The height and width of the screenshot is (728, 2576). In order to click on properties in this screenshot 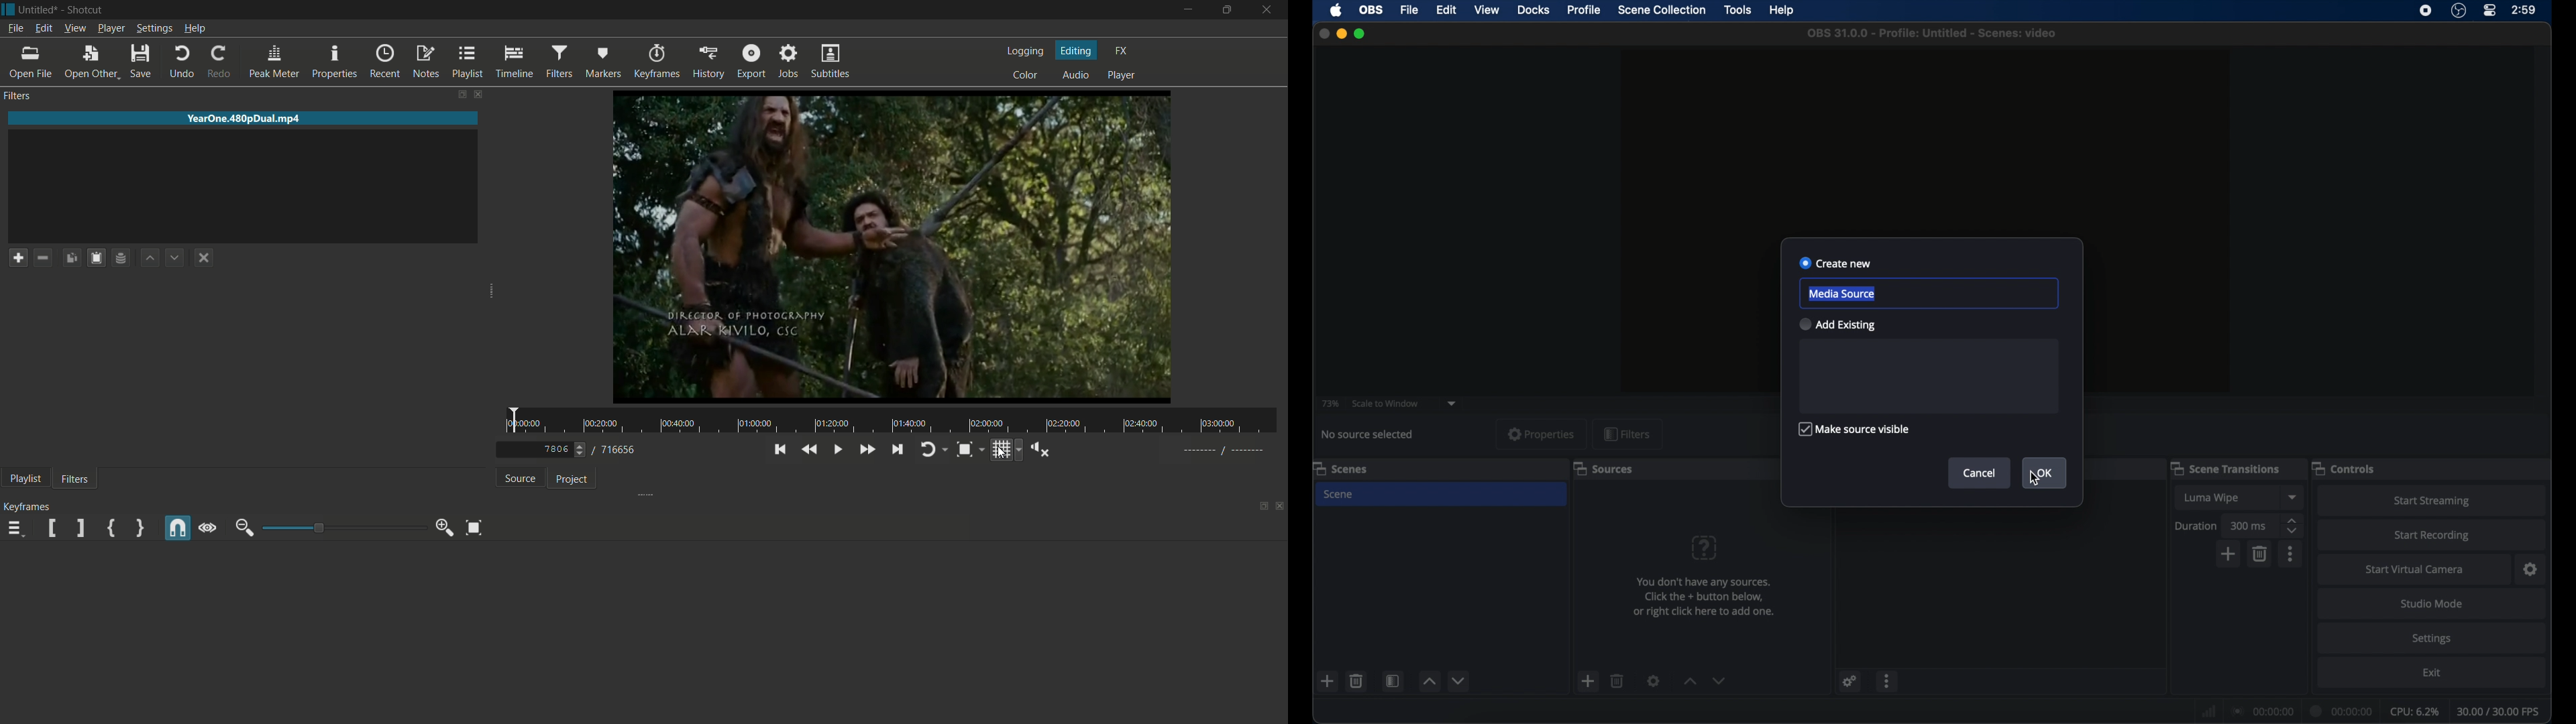, I will do `click(335, 61)`.